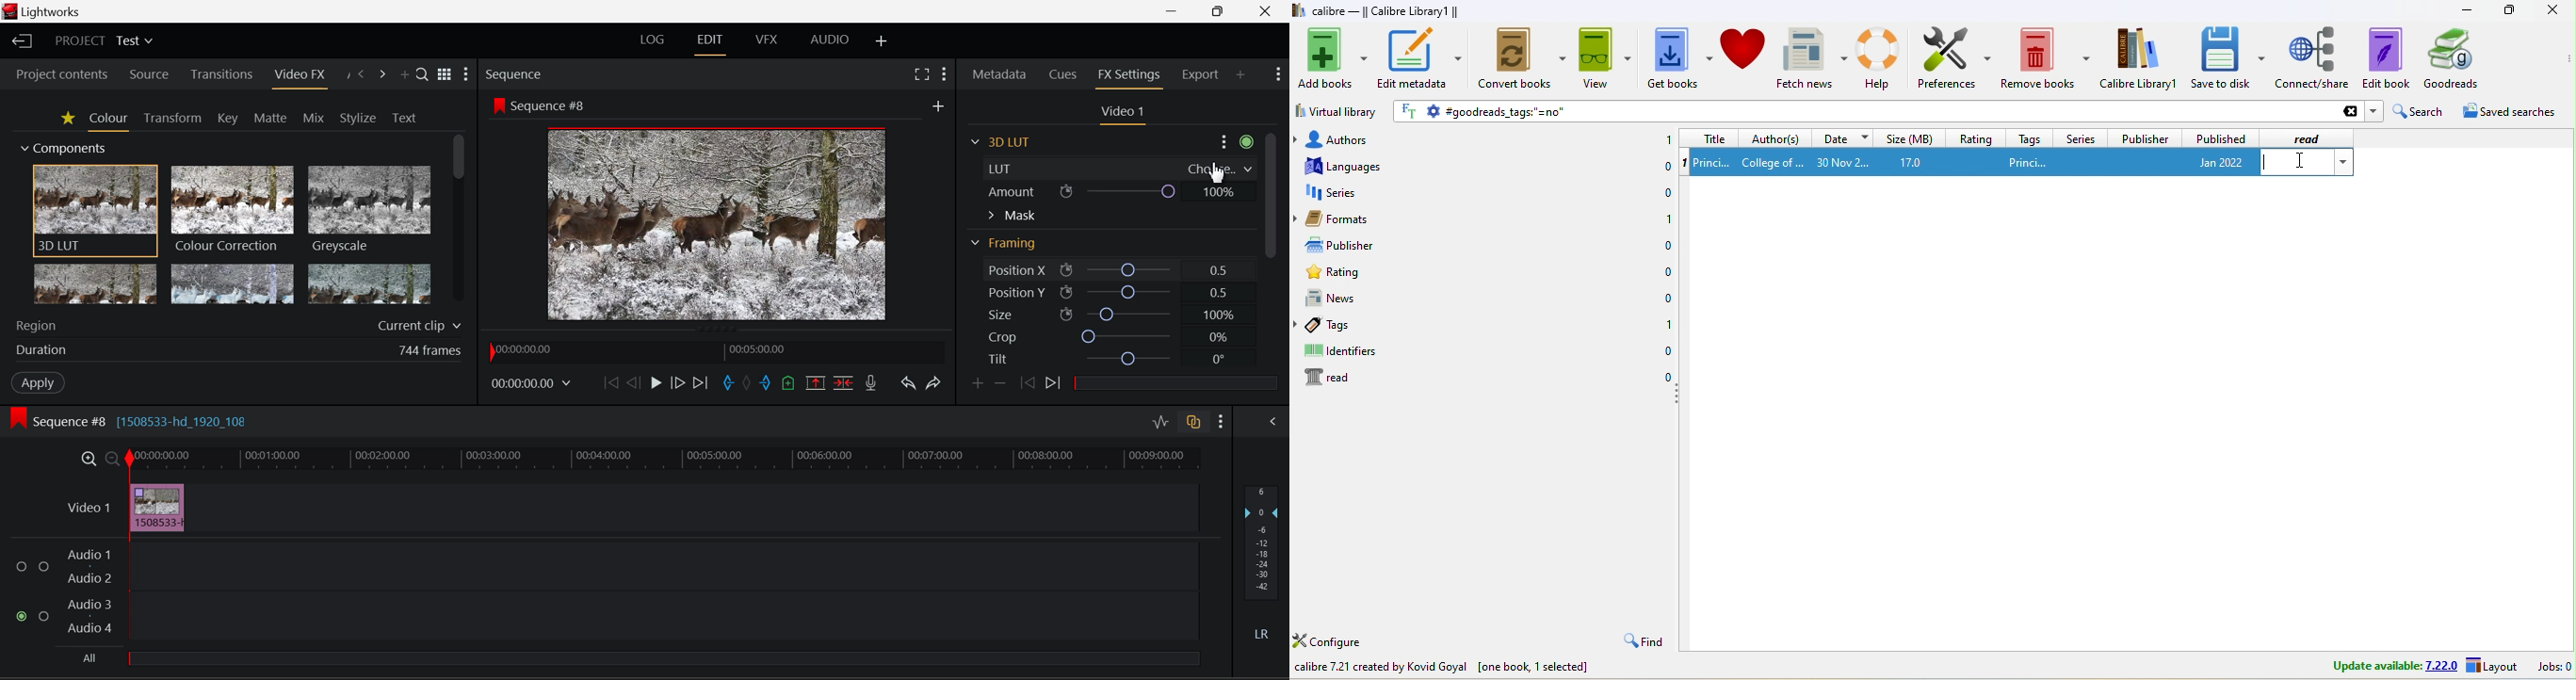 This screenshot has width=2576, height=700. Describe the element at coordinates (1007, 141) in the screenshot. I see `3D LUT Section` at that location.